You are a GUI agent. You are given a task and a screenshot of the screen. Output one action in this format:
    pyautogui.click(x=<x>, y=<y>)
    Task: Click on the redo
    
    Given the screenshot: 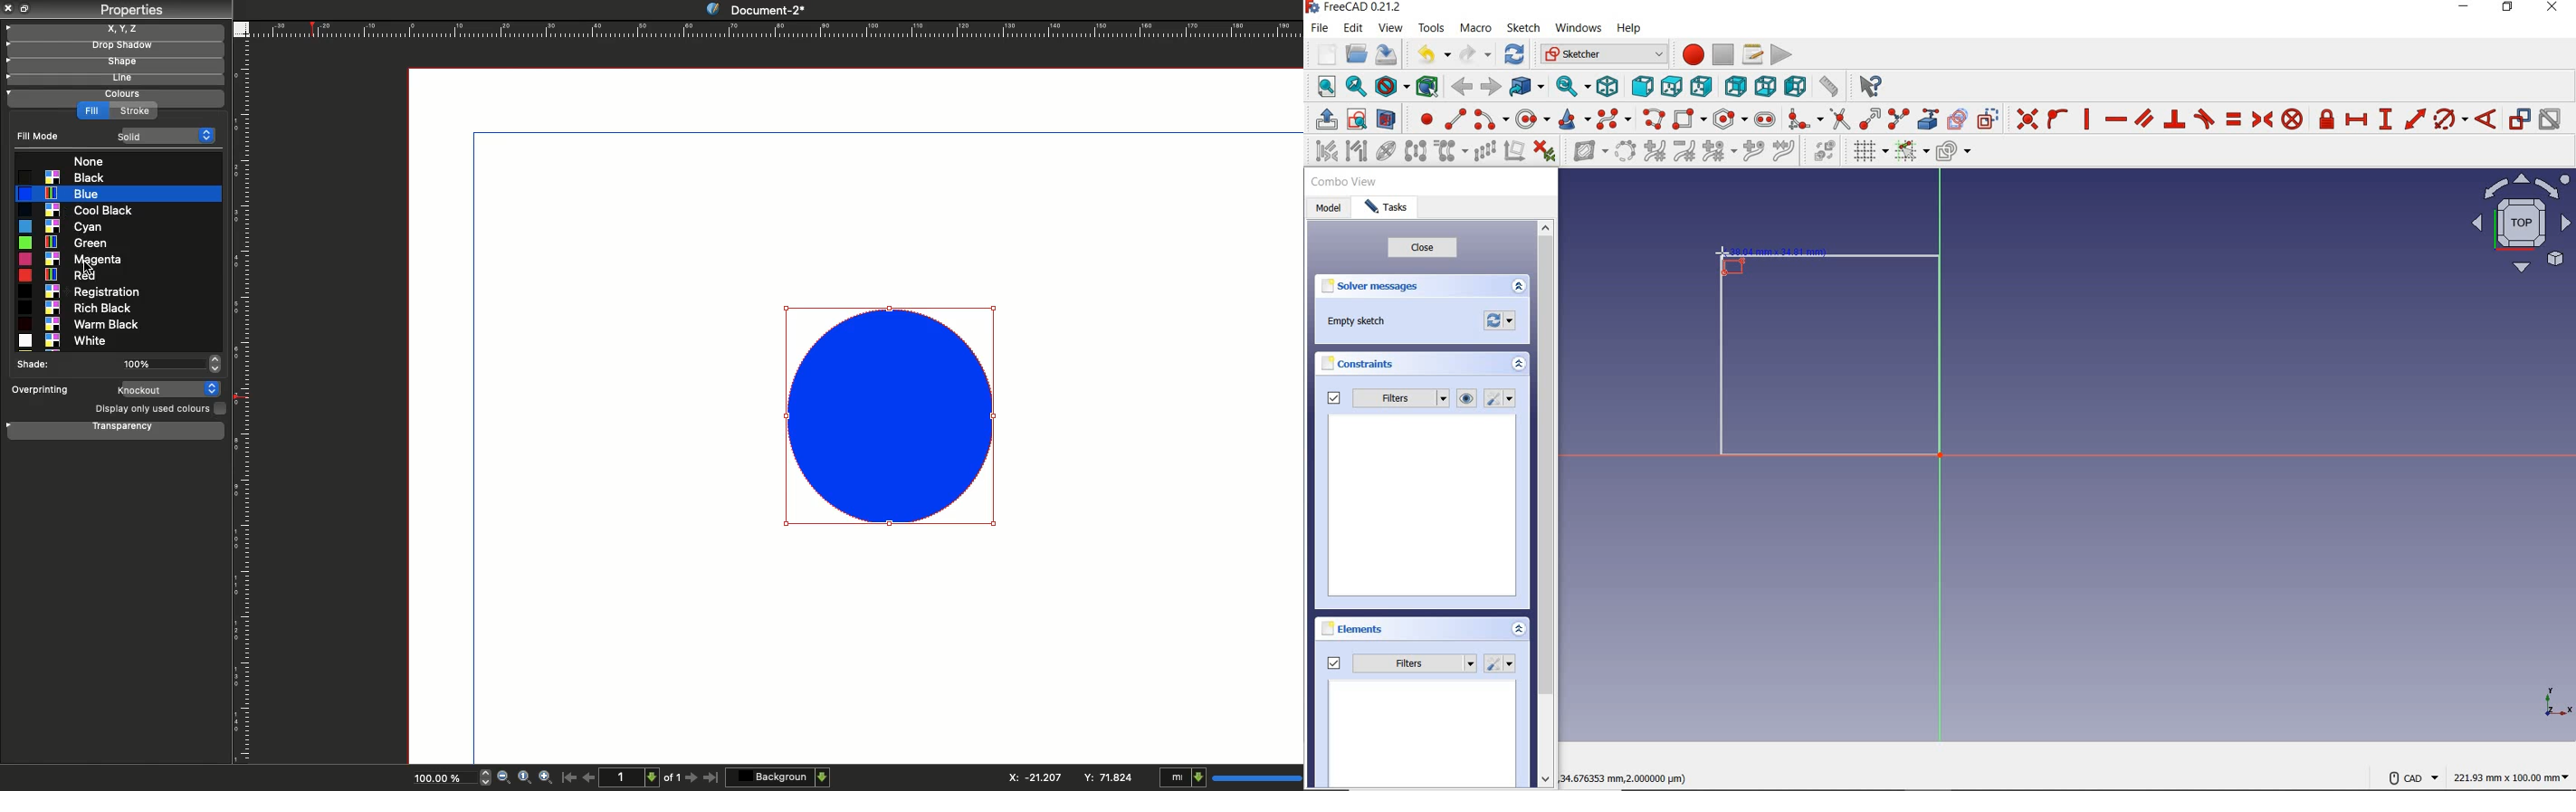 What is the action you would take?
    pyautogui.click(x=1475, y=55)
    